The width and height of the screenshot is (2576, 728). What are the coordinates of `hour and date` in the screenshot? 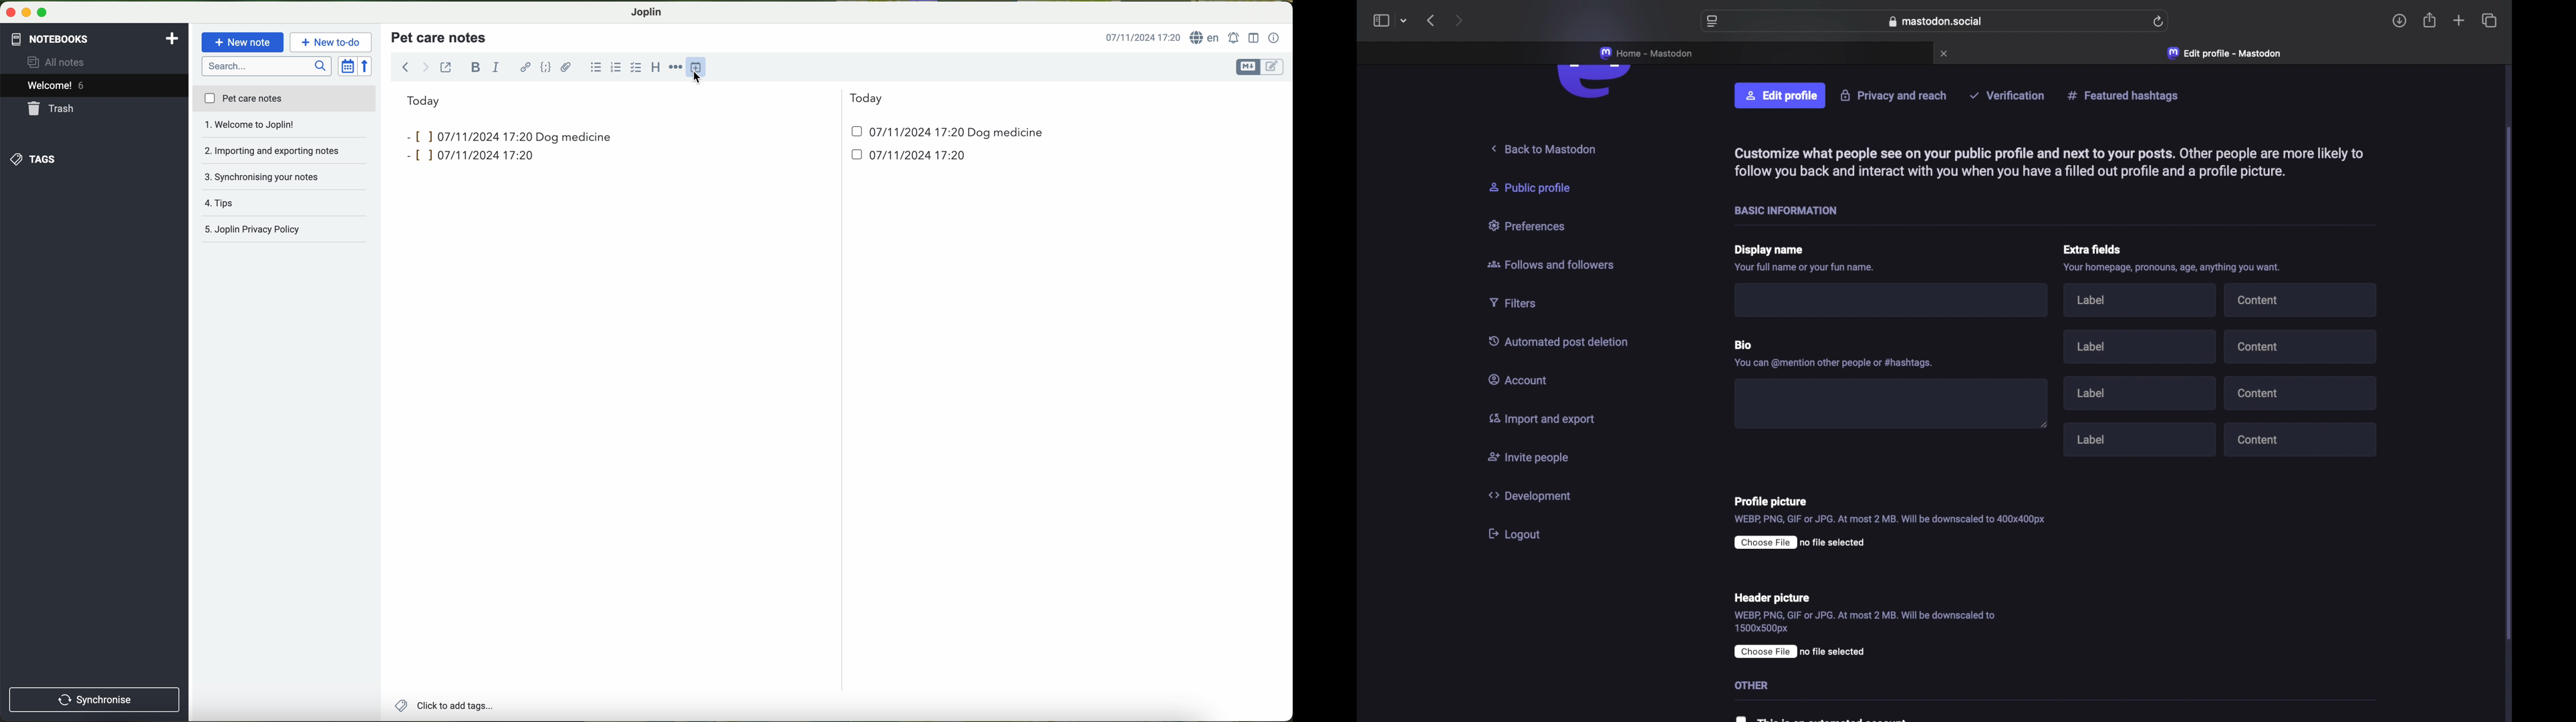 It's located at (1142, 38).